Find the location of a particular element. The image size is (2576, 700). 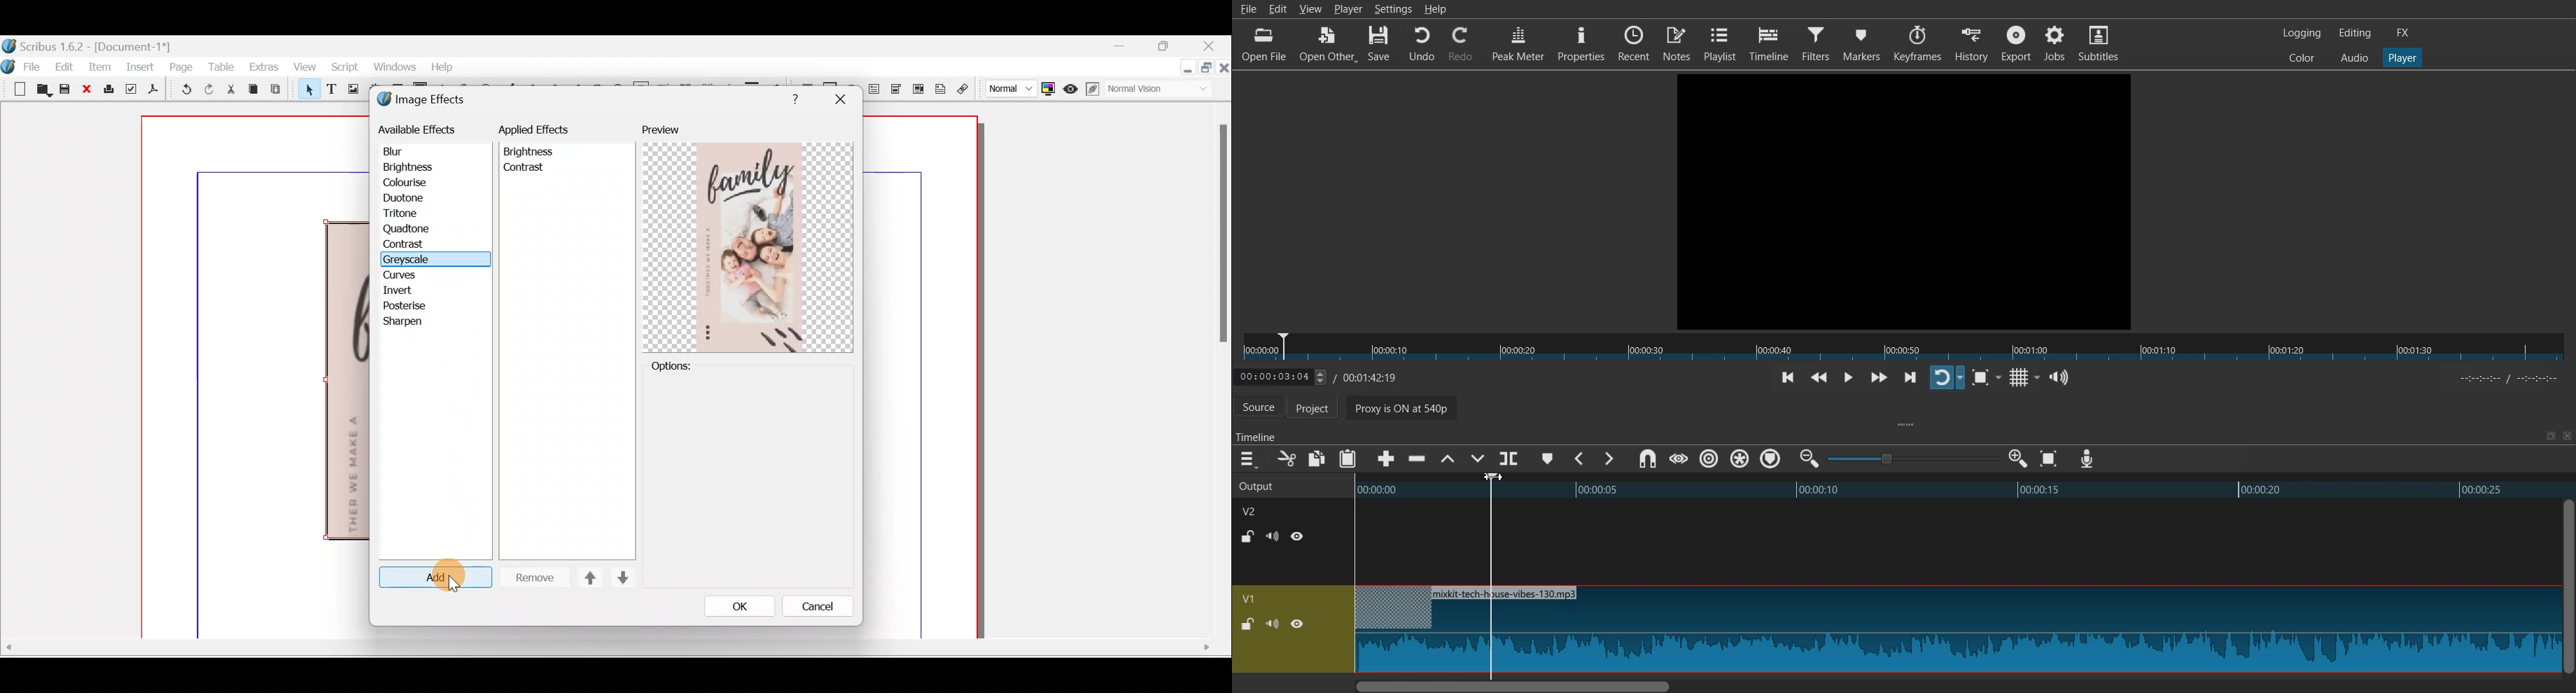

Extras is located at coordinates (264, 70).